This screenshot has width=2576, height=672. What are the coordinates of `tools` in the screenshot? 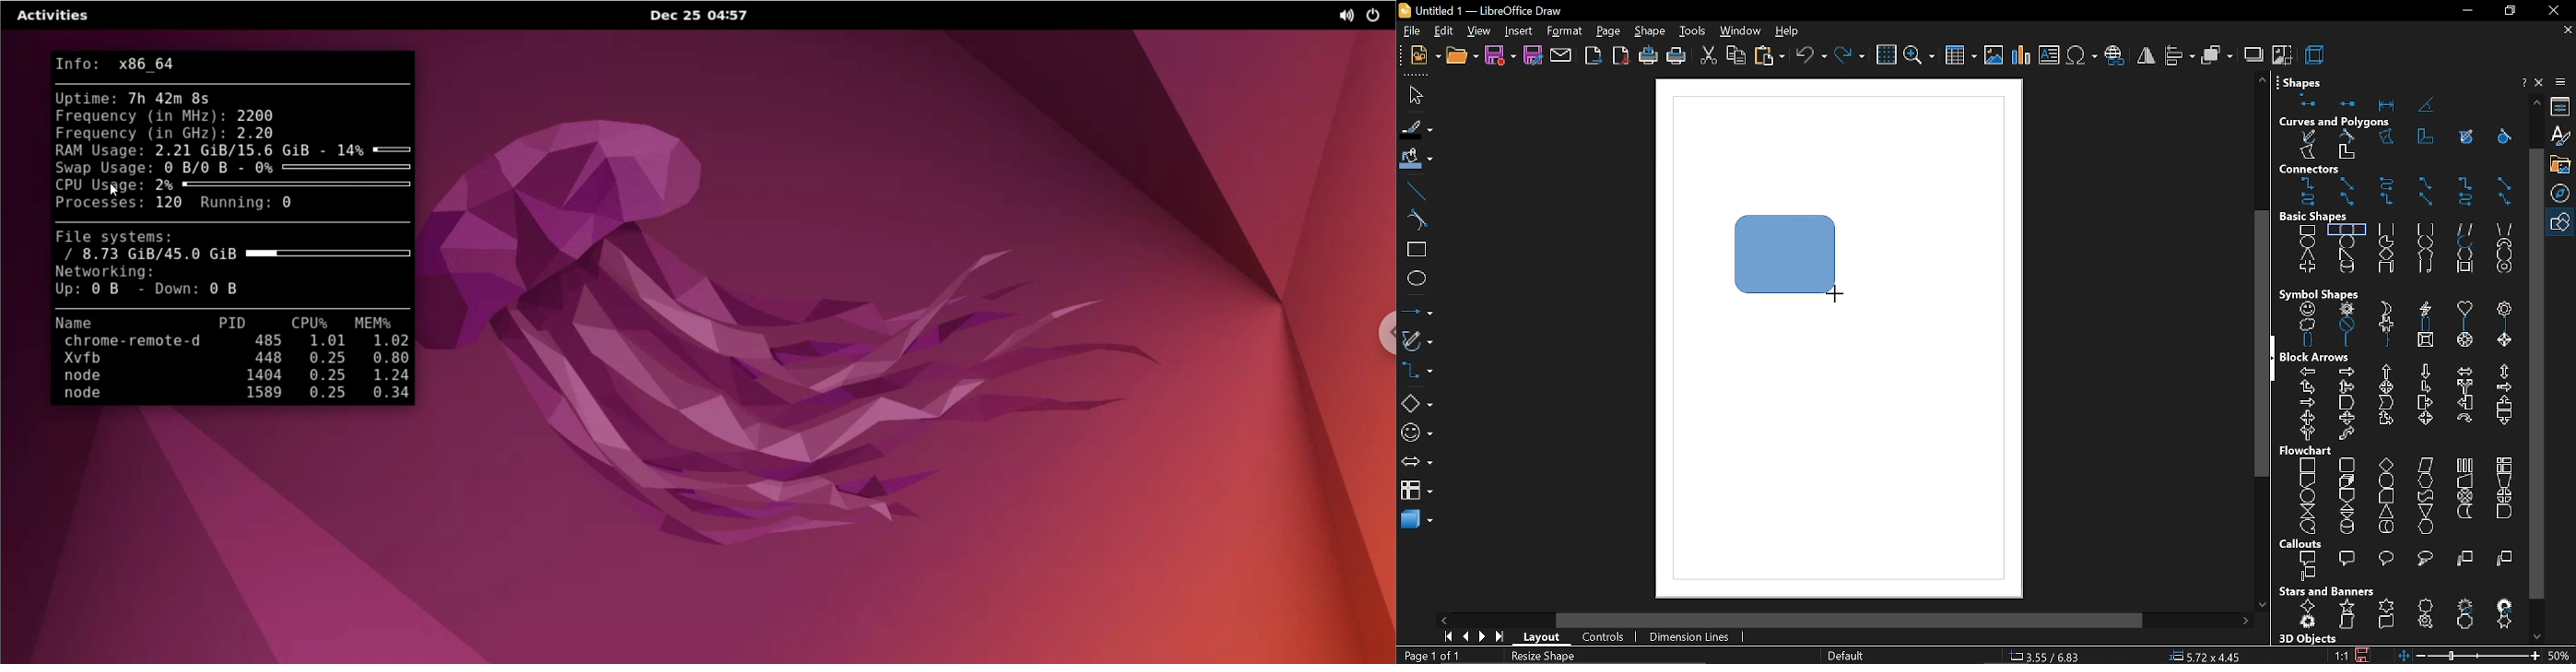 It's located at (1693, 32).